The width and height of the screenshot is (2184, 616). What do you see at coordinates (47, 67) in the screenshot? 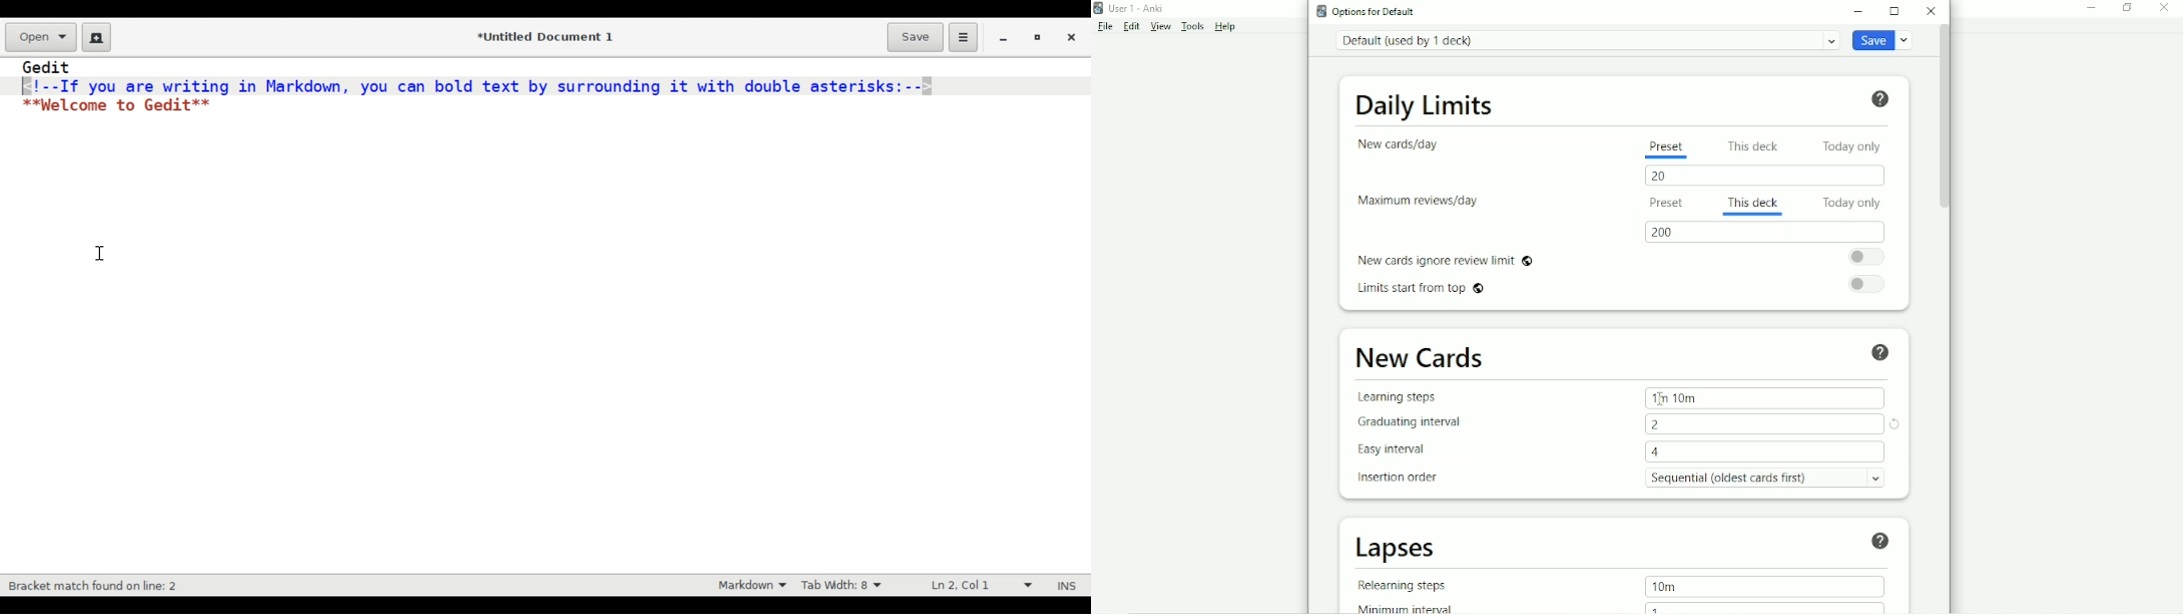
I see `Gedit` at bounding box center [47, 67].